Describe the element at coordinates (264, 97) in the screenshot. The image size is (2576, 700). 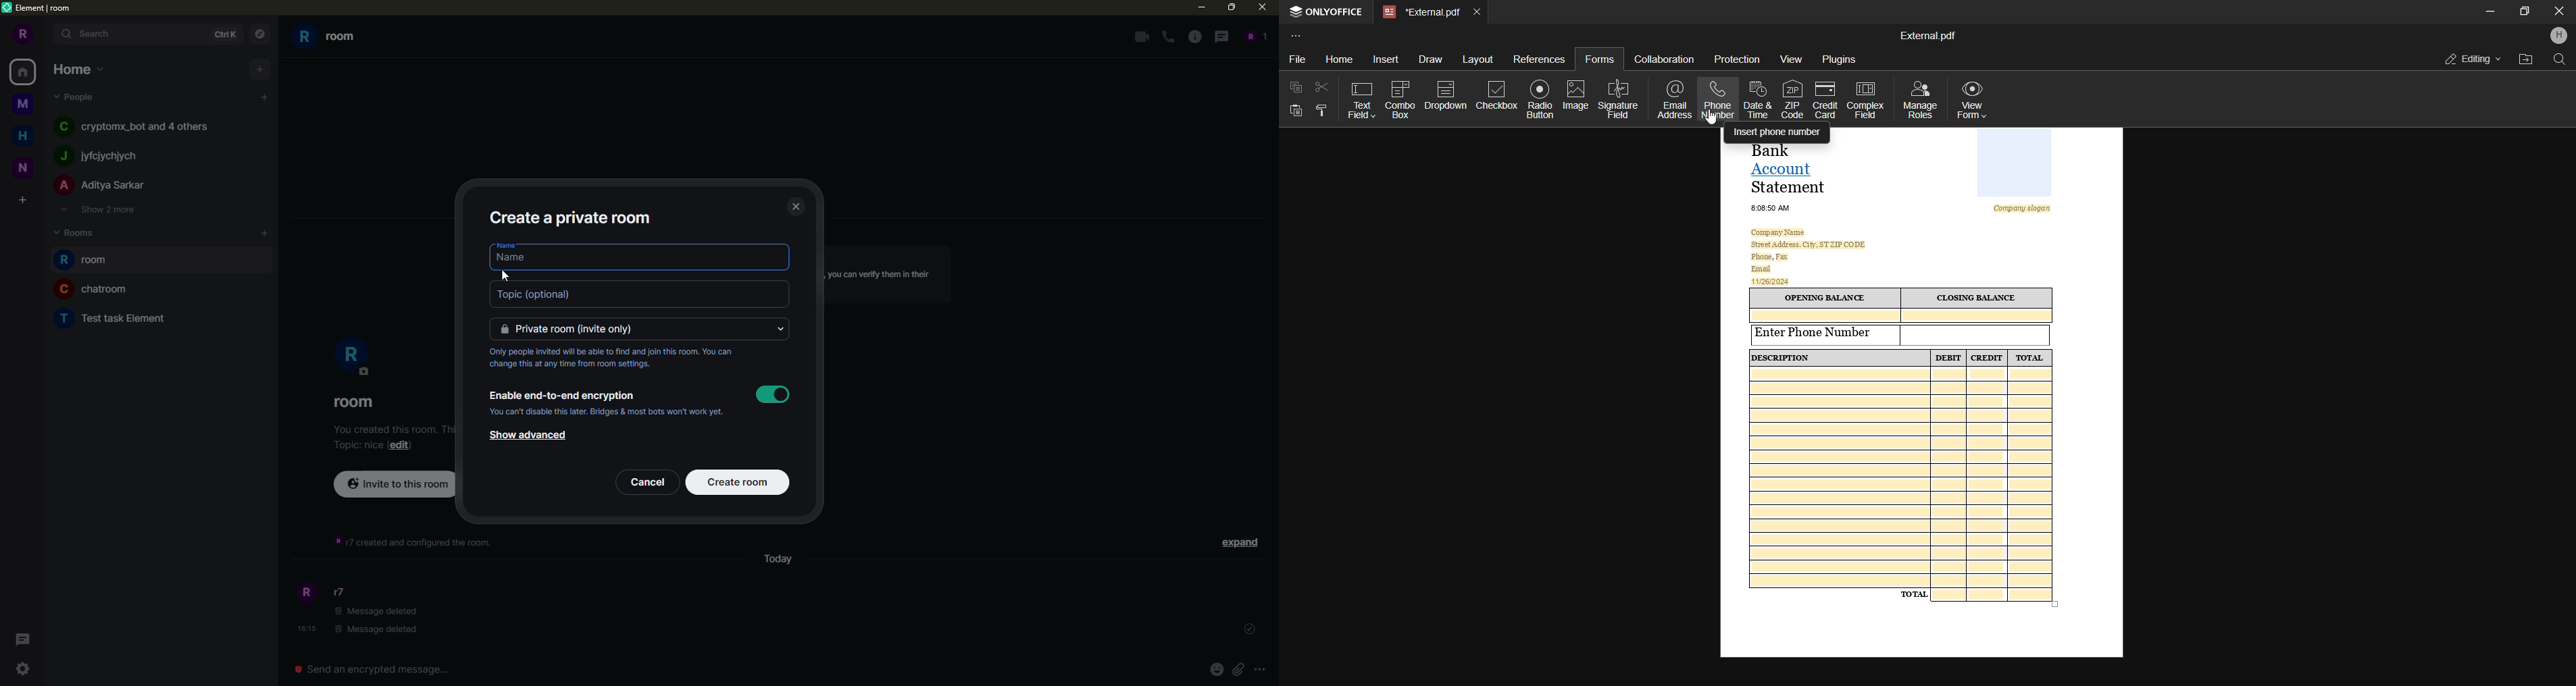
I see `add` at that location.